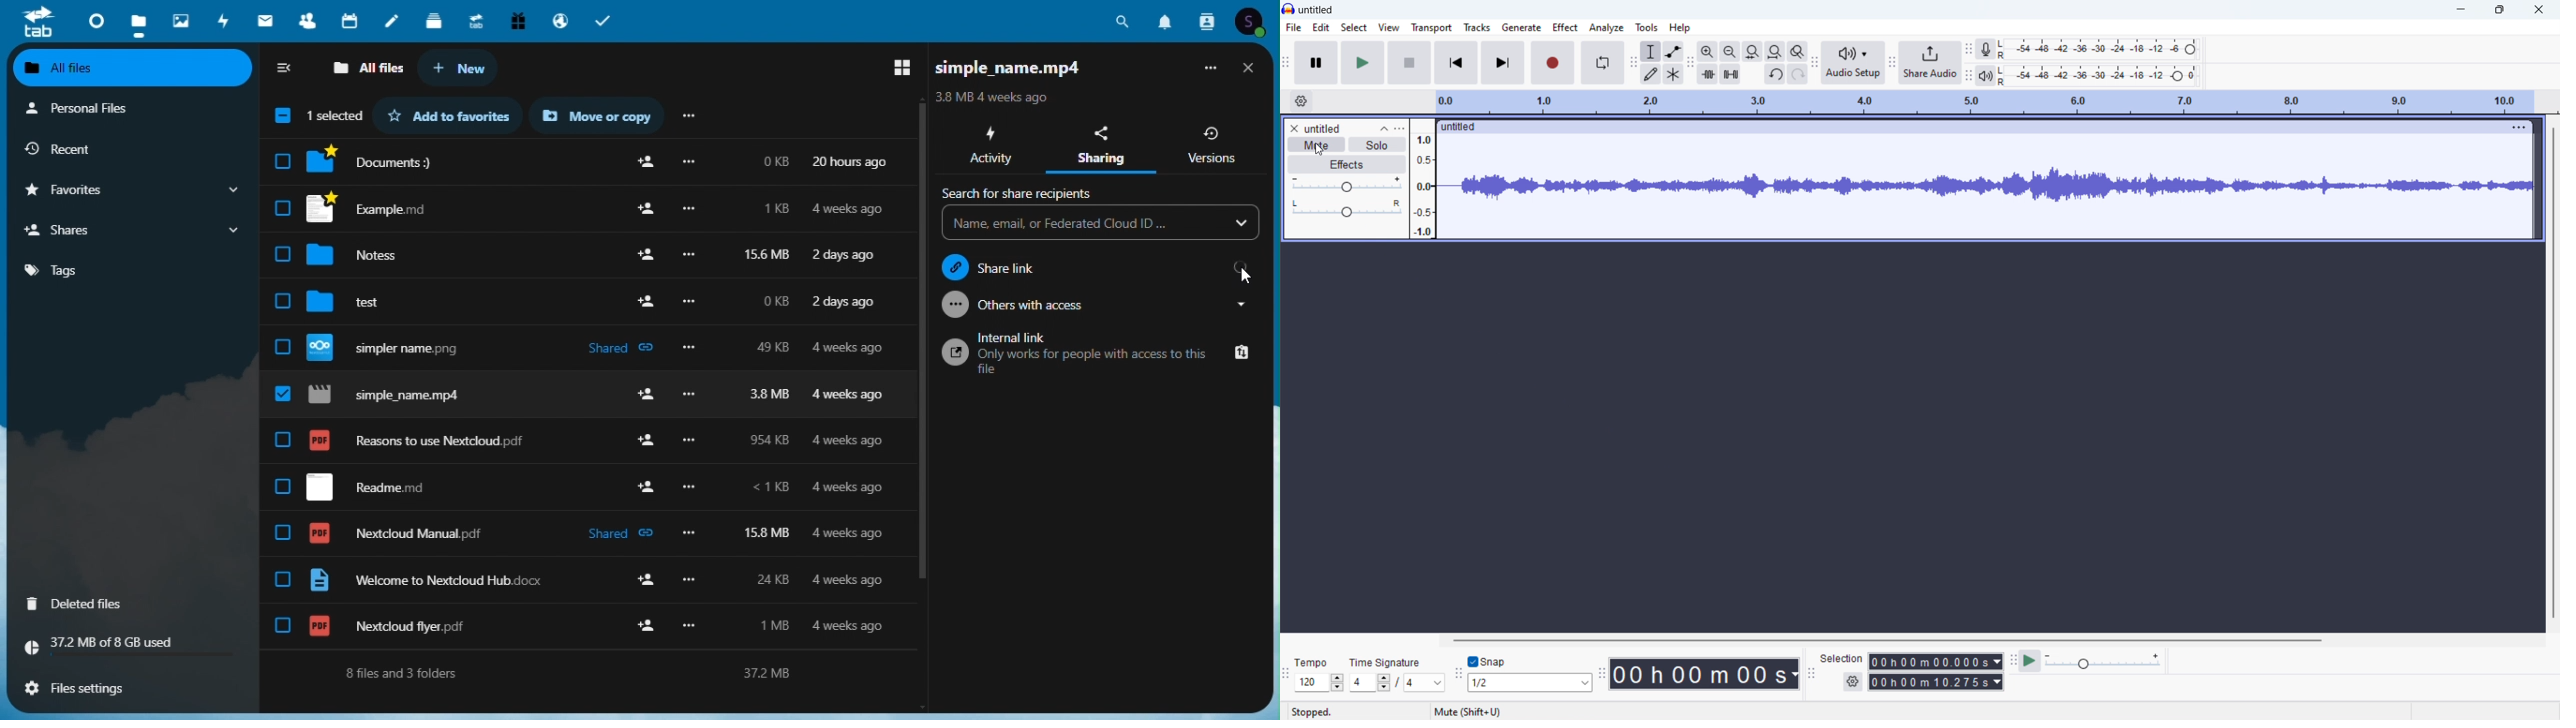 This screenshot has height=728, width=2576. Describe the element at coordinates (1095, 305) in the screenshot. I see `Other` at that location.